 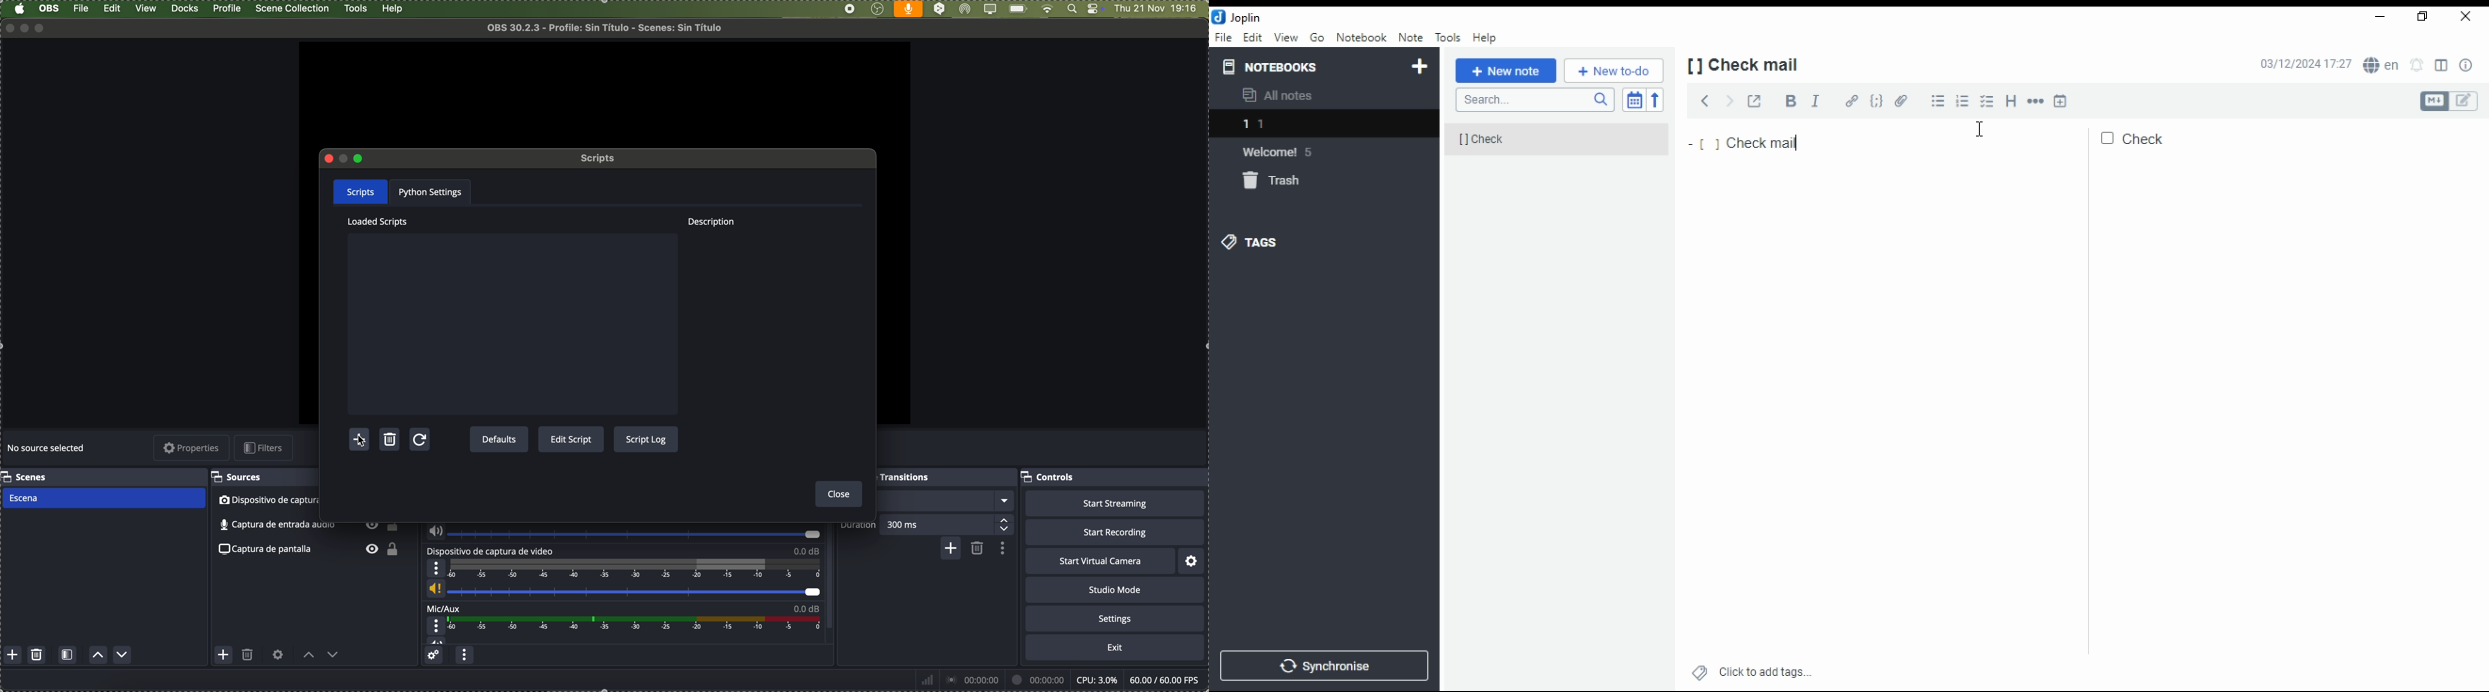 I want to click on scroll bar, so click(x=834, y=579).